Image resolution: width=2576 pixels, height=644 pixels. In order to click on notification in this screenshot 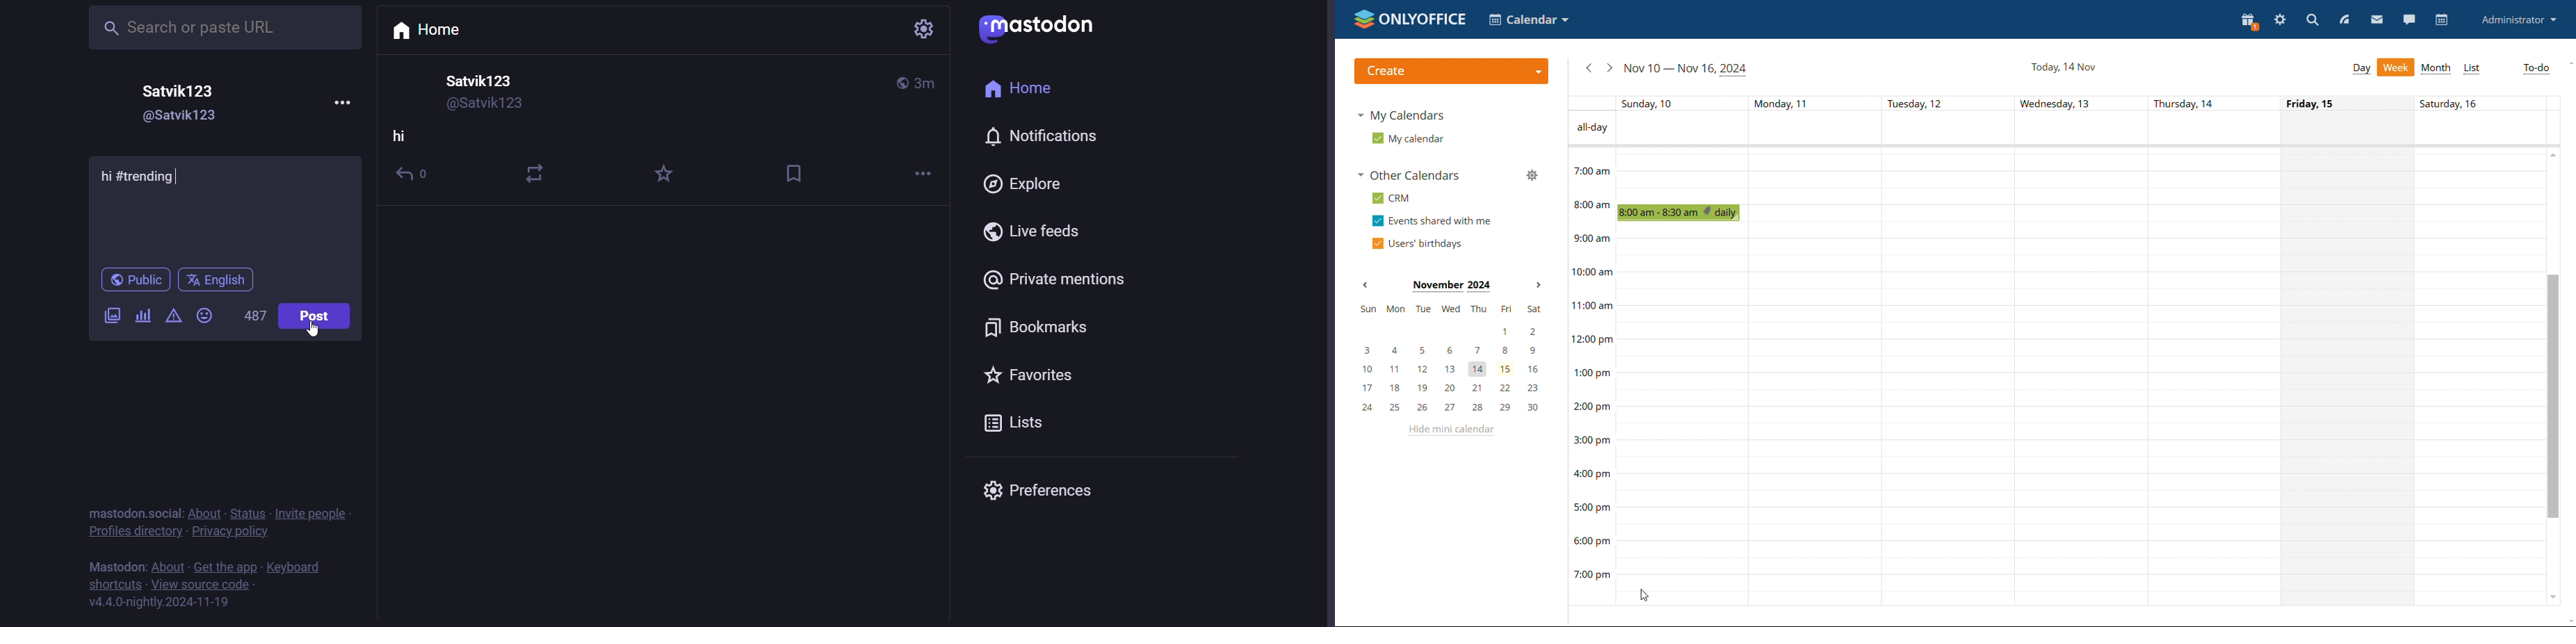, I will do `click(1037, 137)`.